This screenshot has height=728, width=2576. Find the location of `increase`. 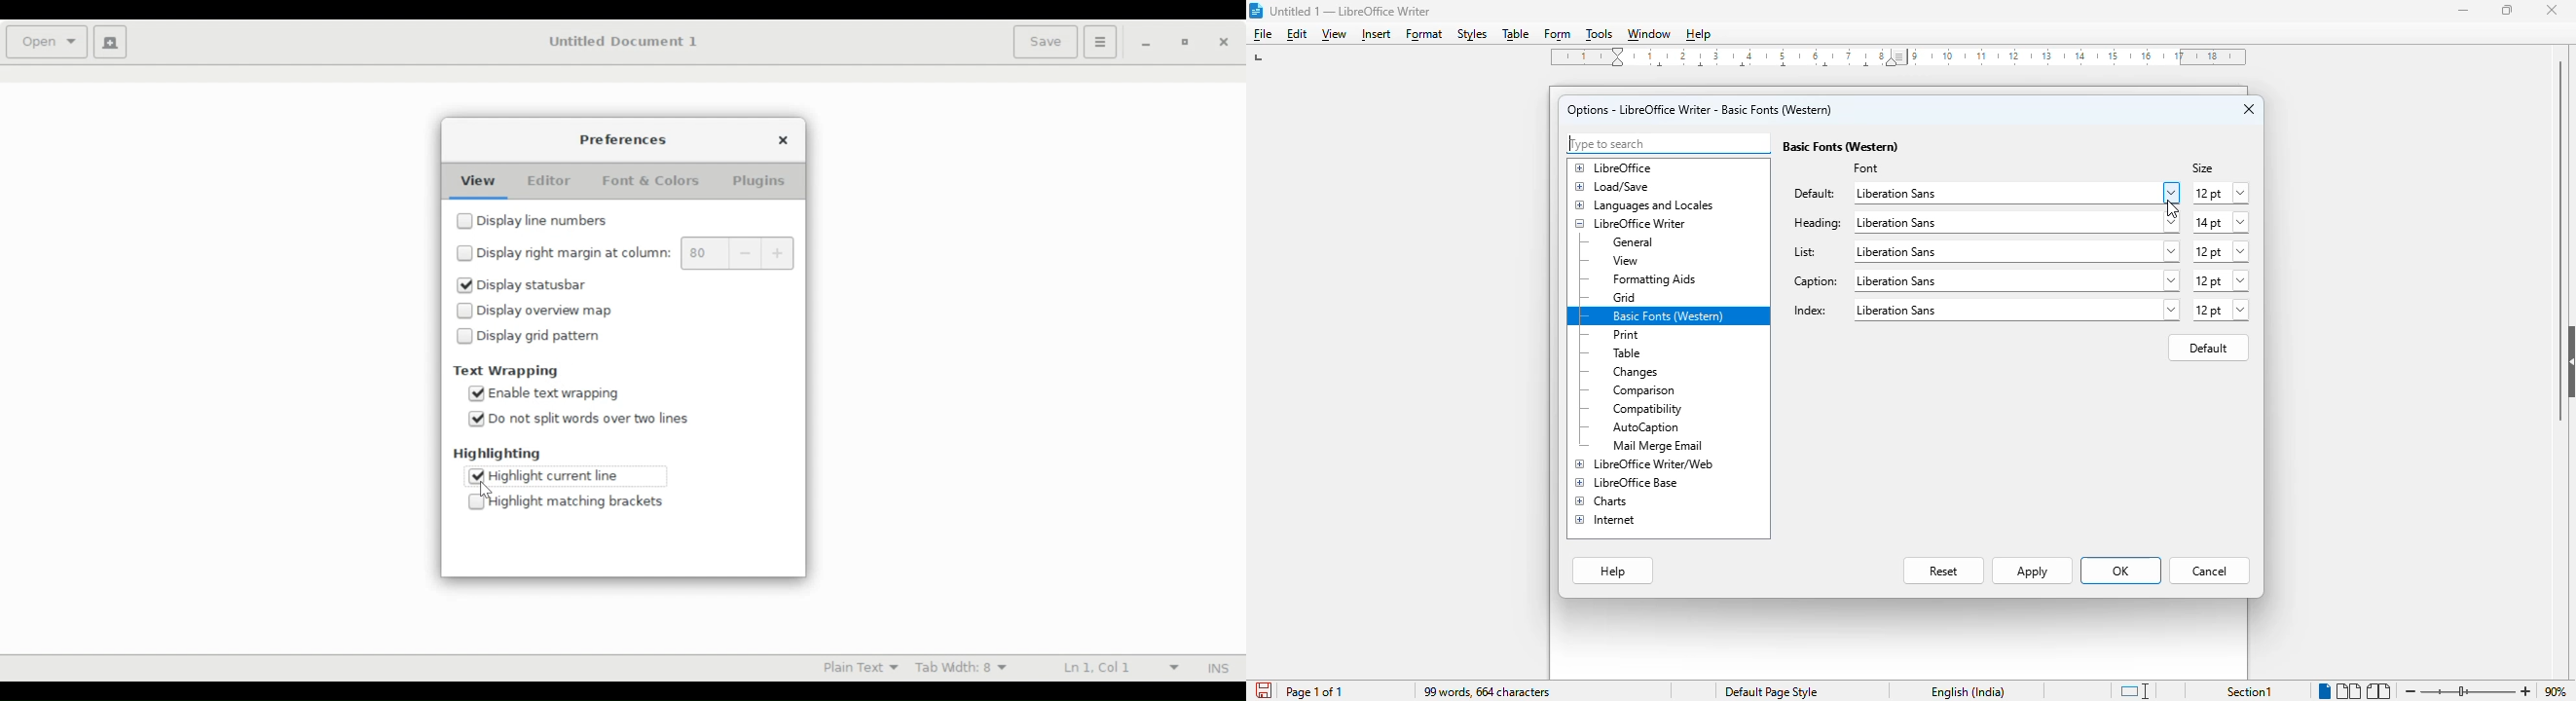

increase is located at coordinates (777, 254).